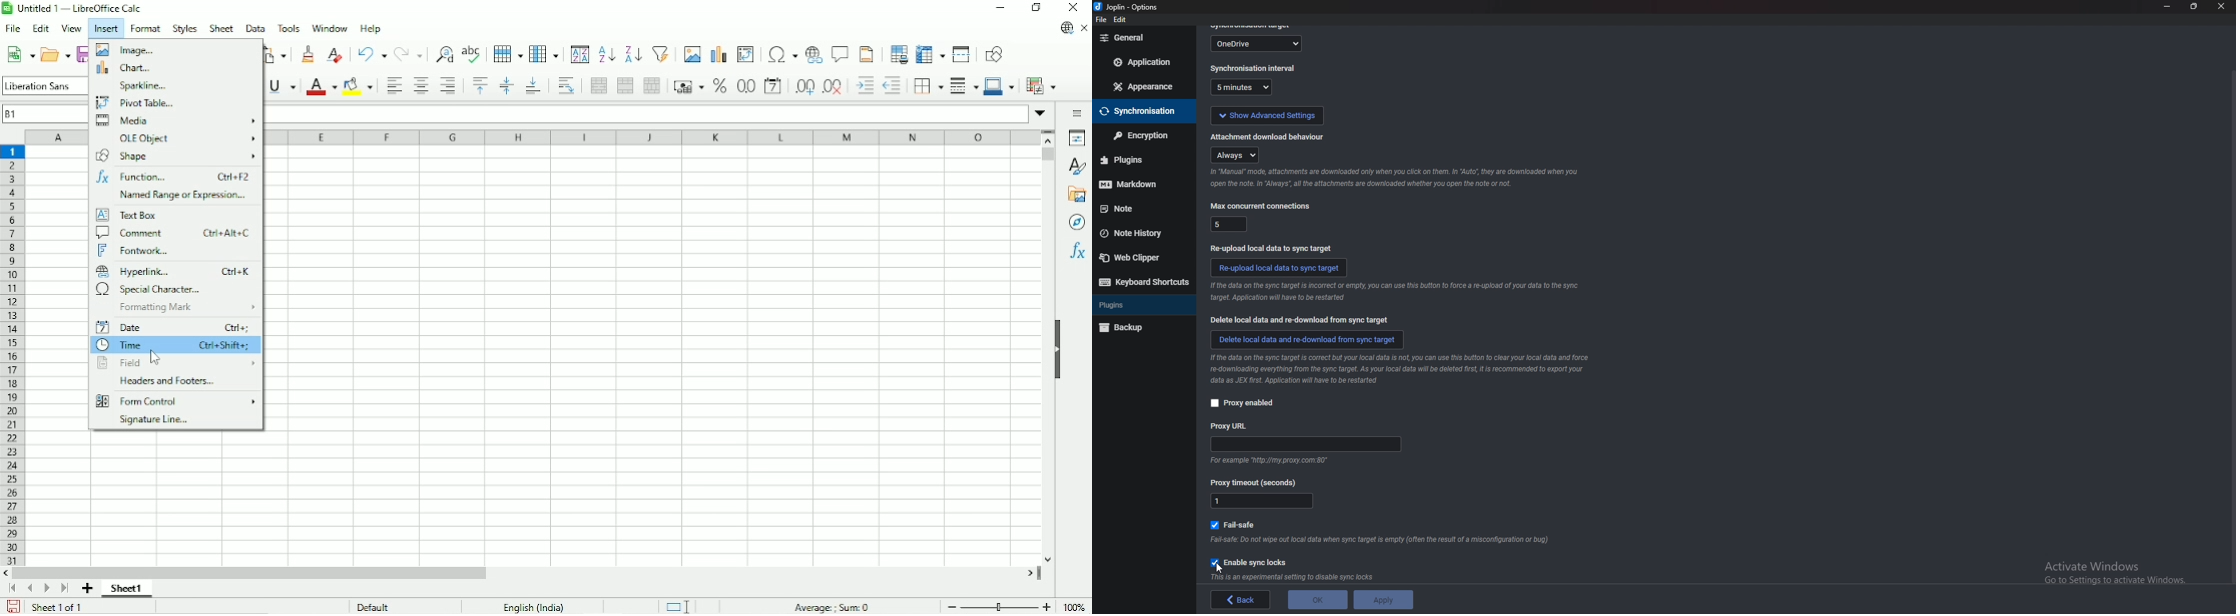 Image resolution: width=2240 pixels, height=616 pixels. Describe the element at coordinates (1076, 137) in the screenshot. I see `Properties` at that location.